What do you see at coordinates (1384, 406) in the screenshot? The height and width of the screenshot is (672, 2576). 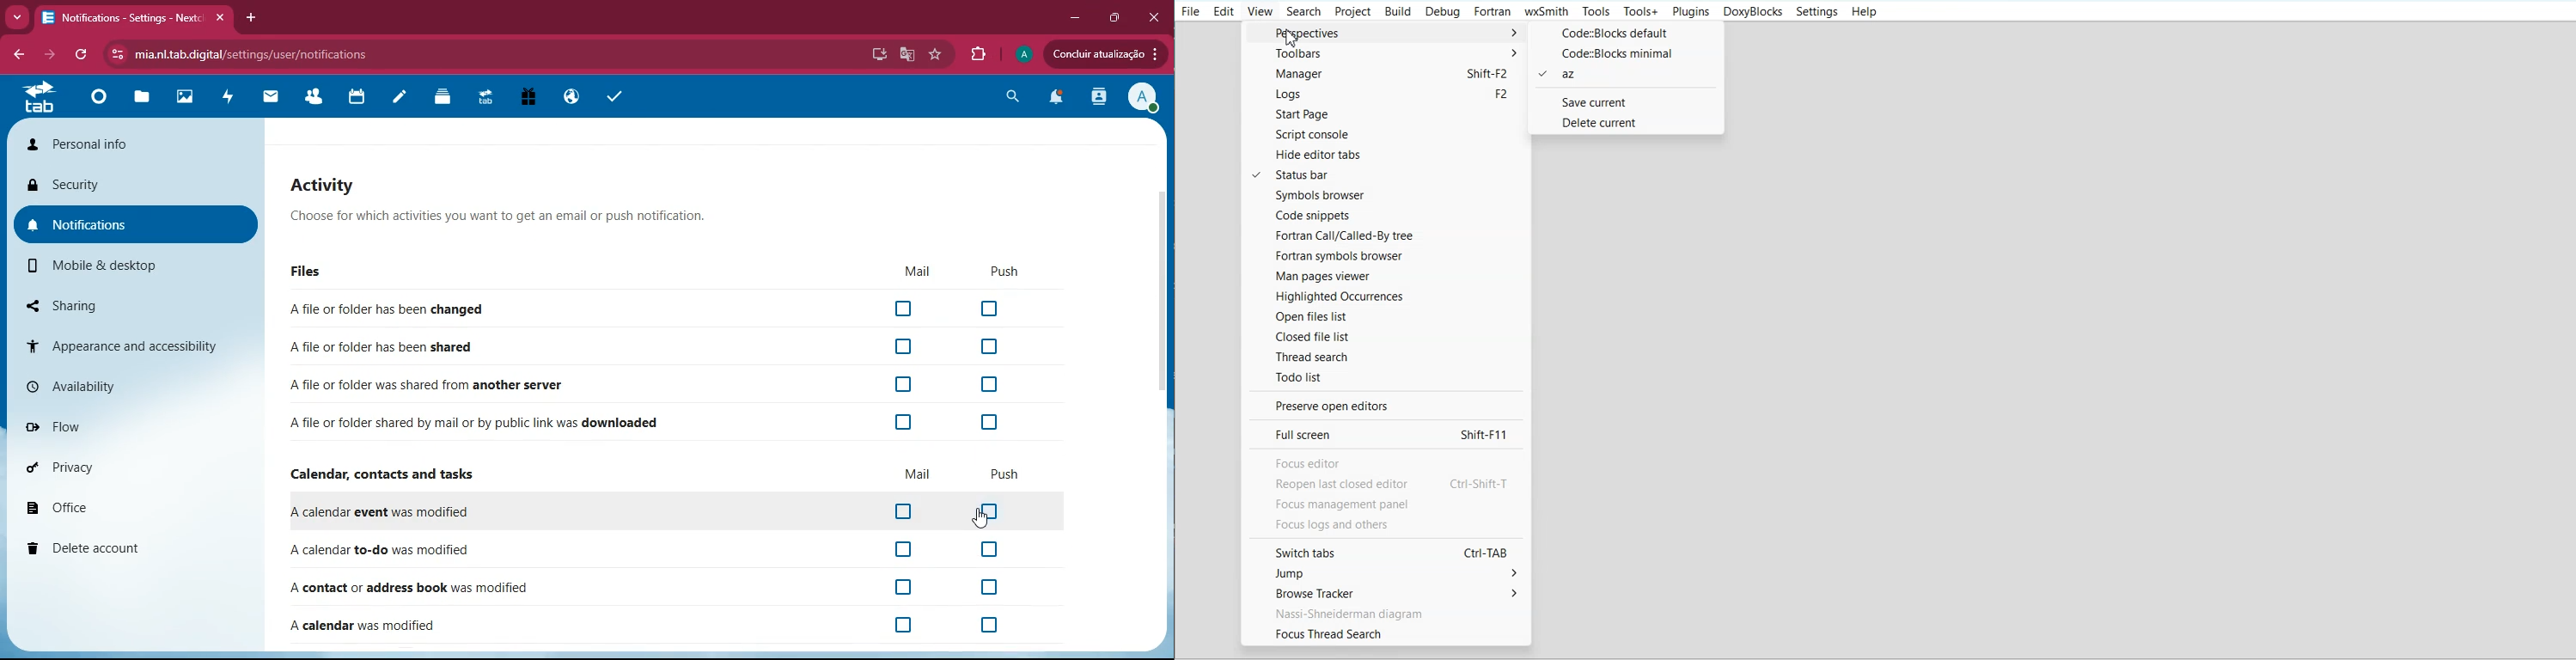 I see `Preserve open editor` at bounding box center [1384, 406].